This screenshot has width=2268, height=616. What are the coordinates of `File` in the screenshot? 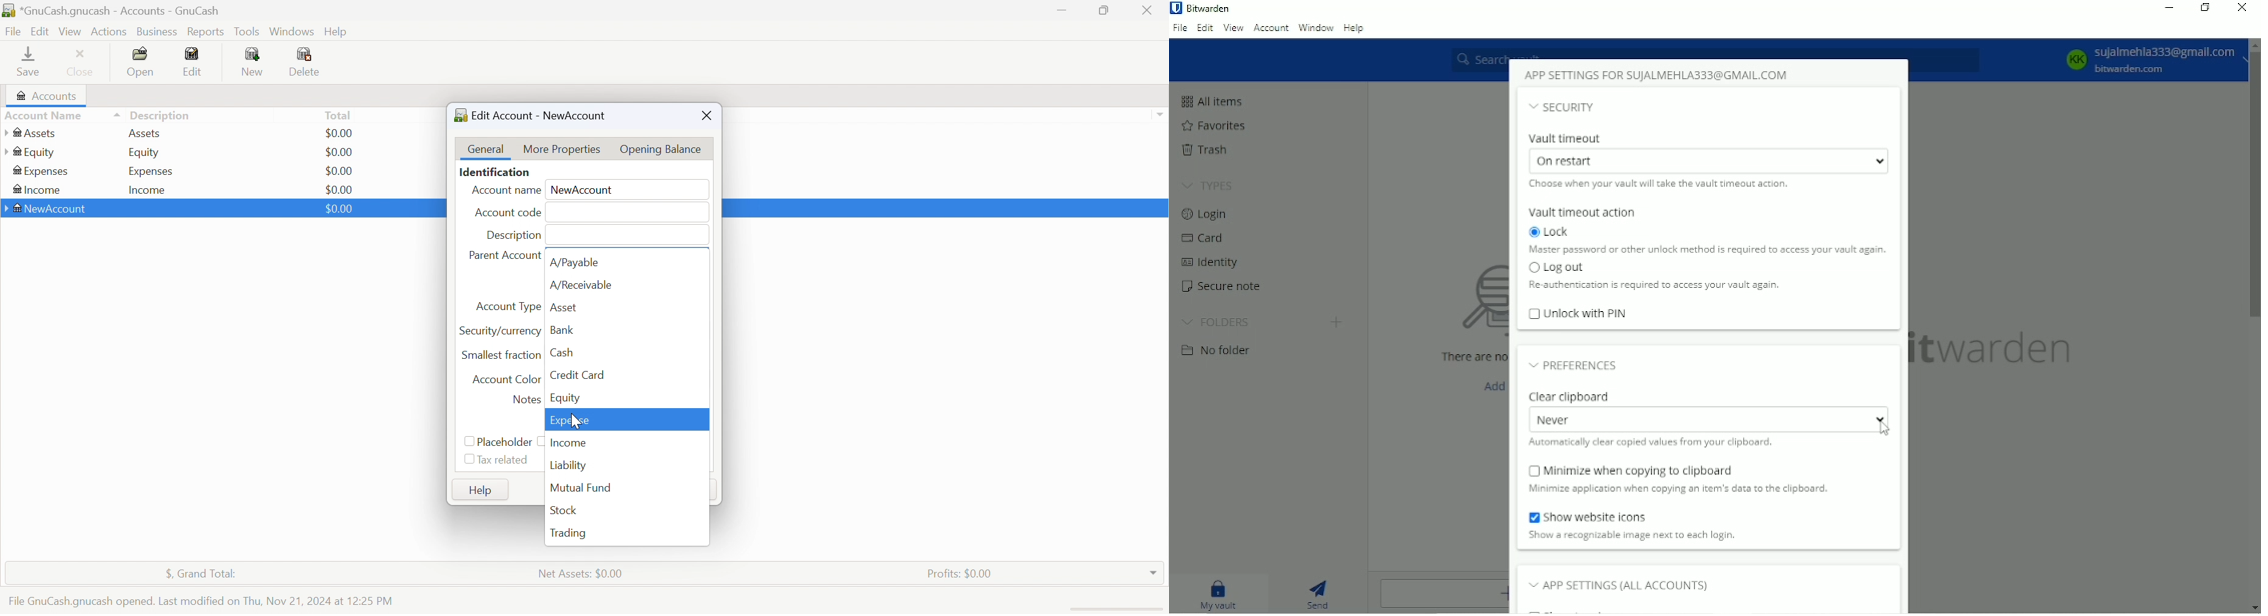 It's located at (13, 32).